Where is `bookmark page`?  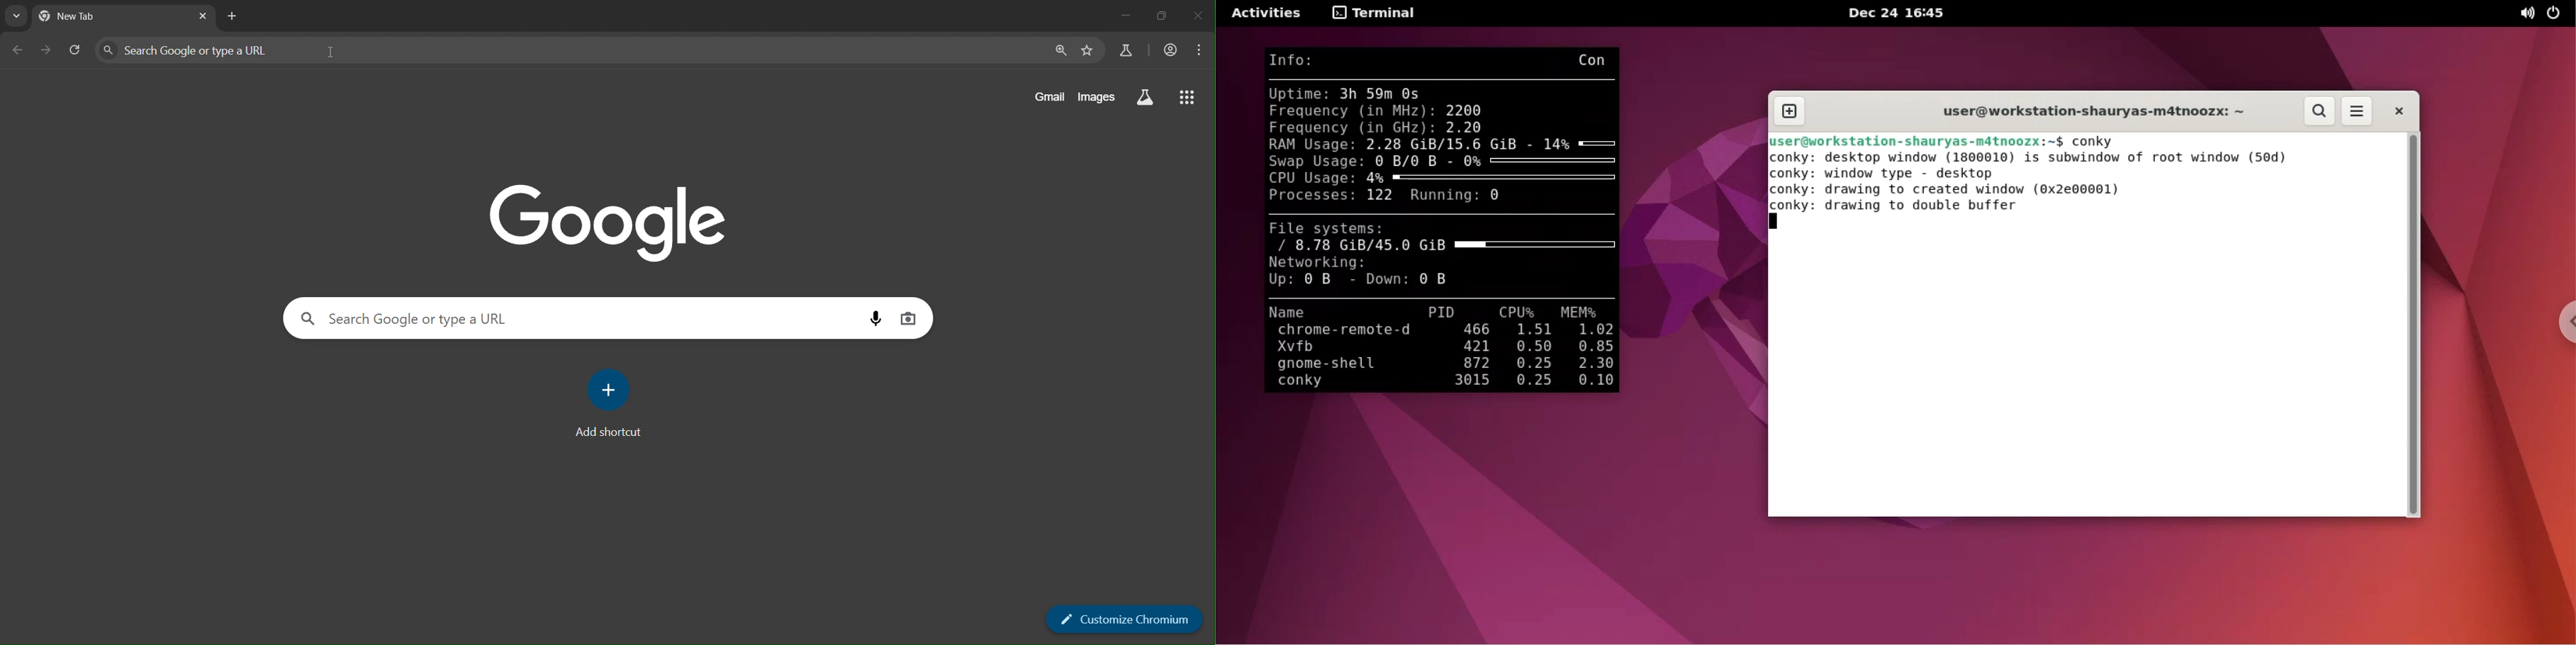 bookmark page is located at coordinates (1089, 51).